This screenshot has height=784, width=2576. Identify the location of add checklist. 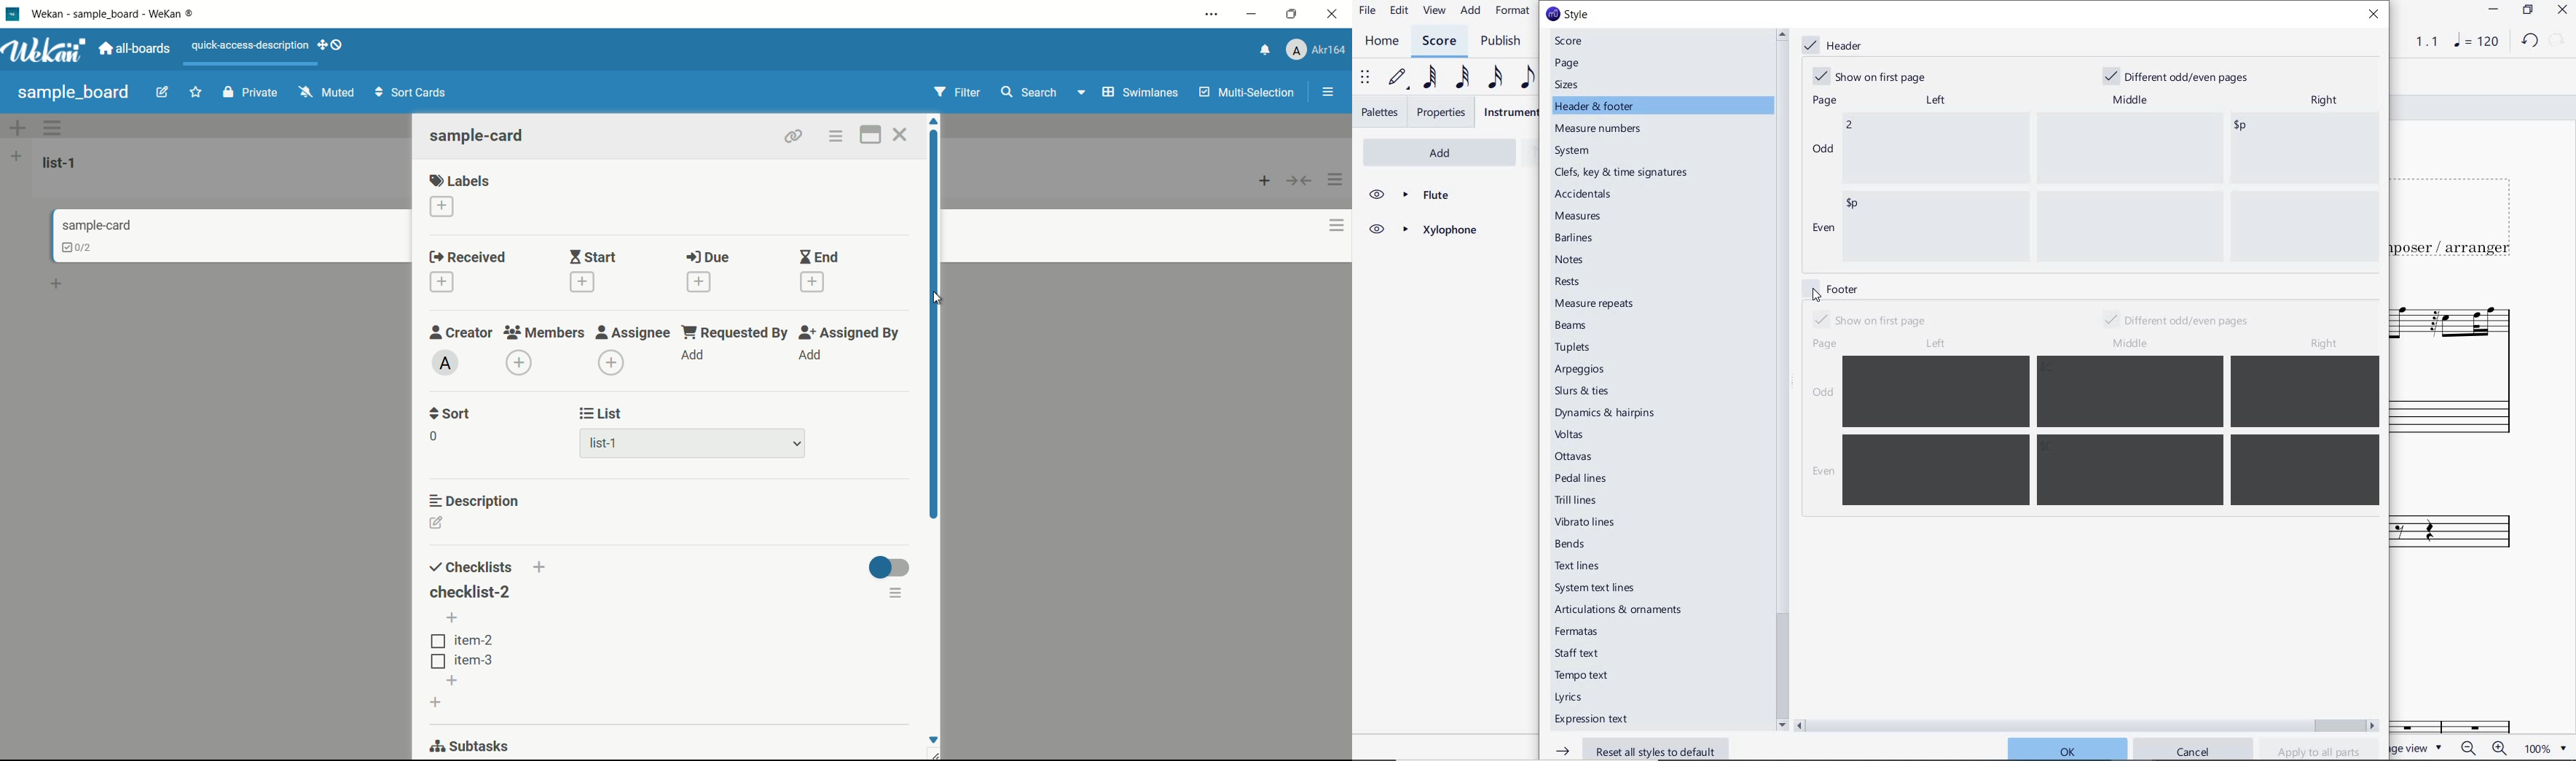
(435, 703).